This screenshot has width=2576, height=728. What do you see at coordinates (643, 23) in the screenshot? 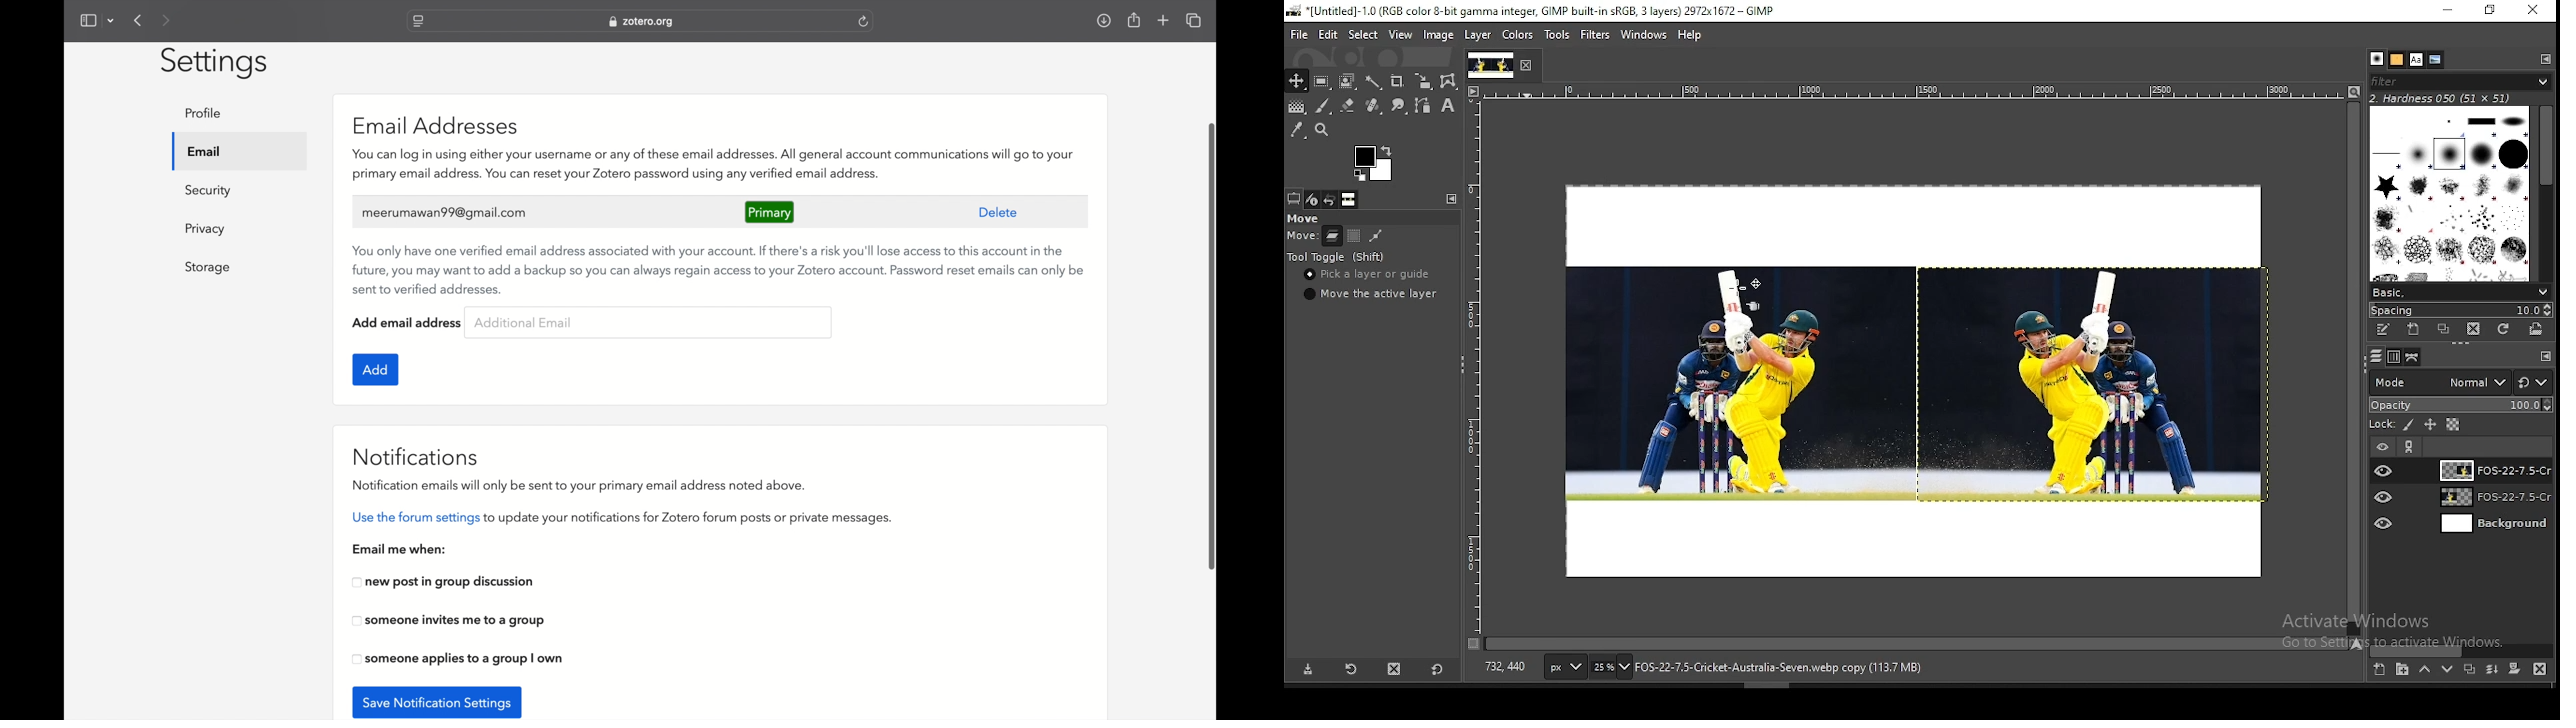
I see `web address` at bounding box center [643, 23].